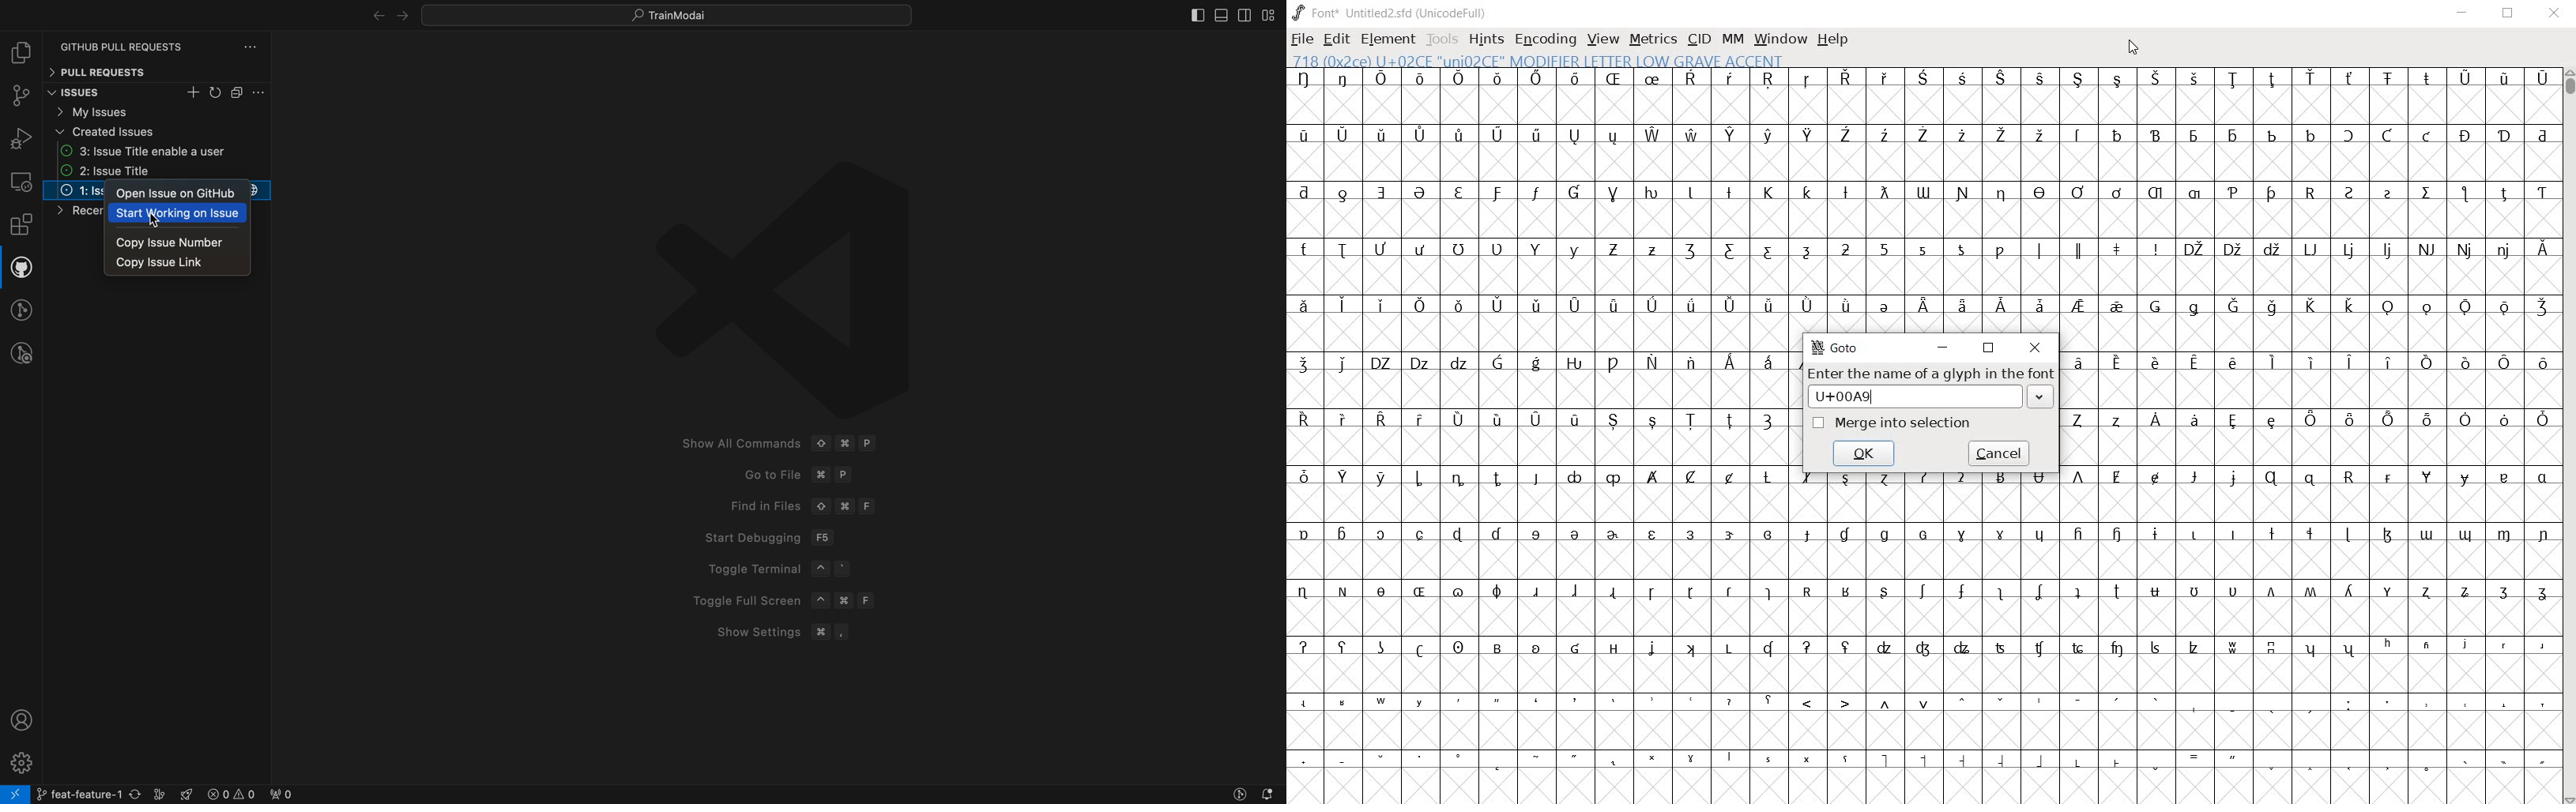  What do you see at coordinates (156, 219) in the screenshot?
I see `cursor` at bounding box center [156, 219].